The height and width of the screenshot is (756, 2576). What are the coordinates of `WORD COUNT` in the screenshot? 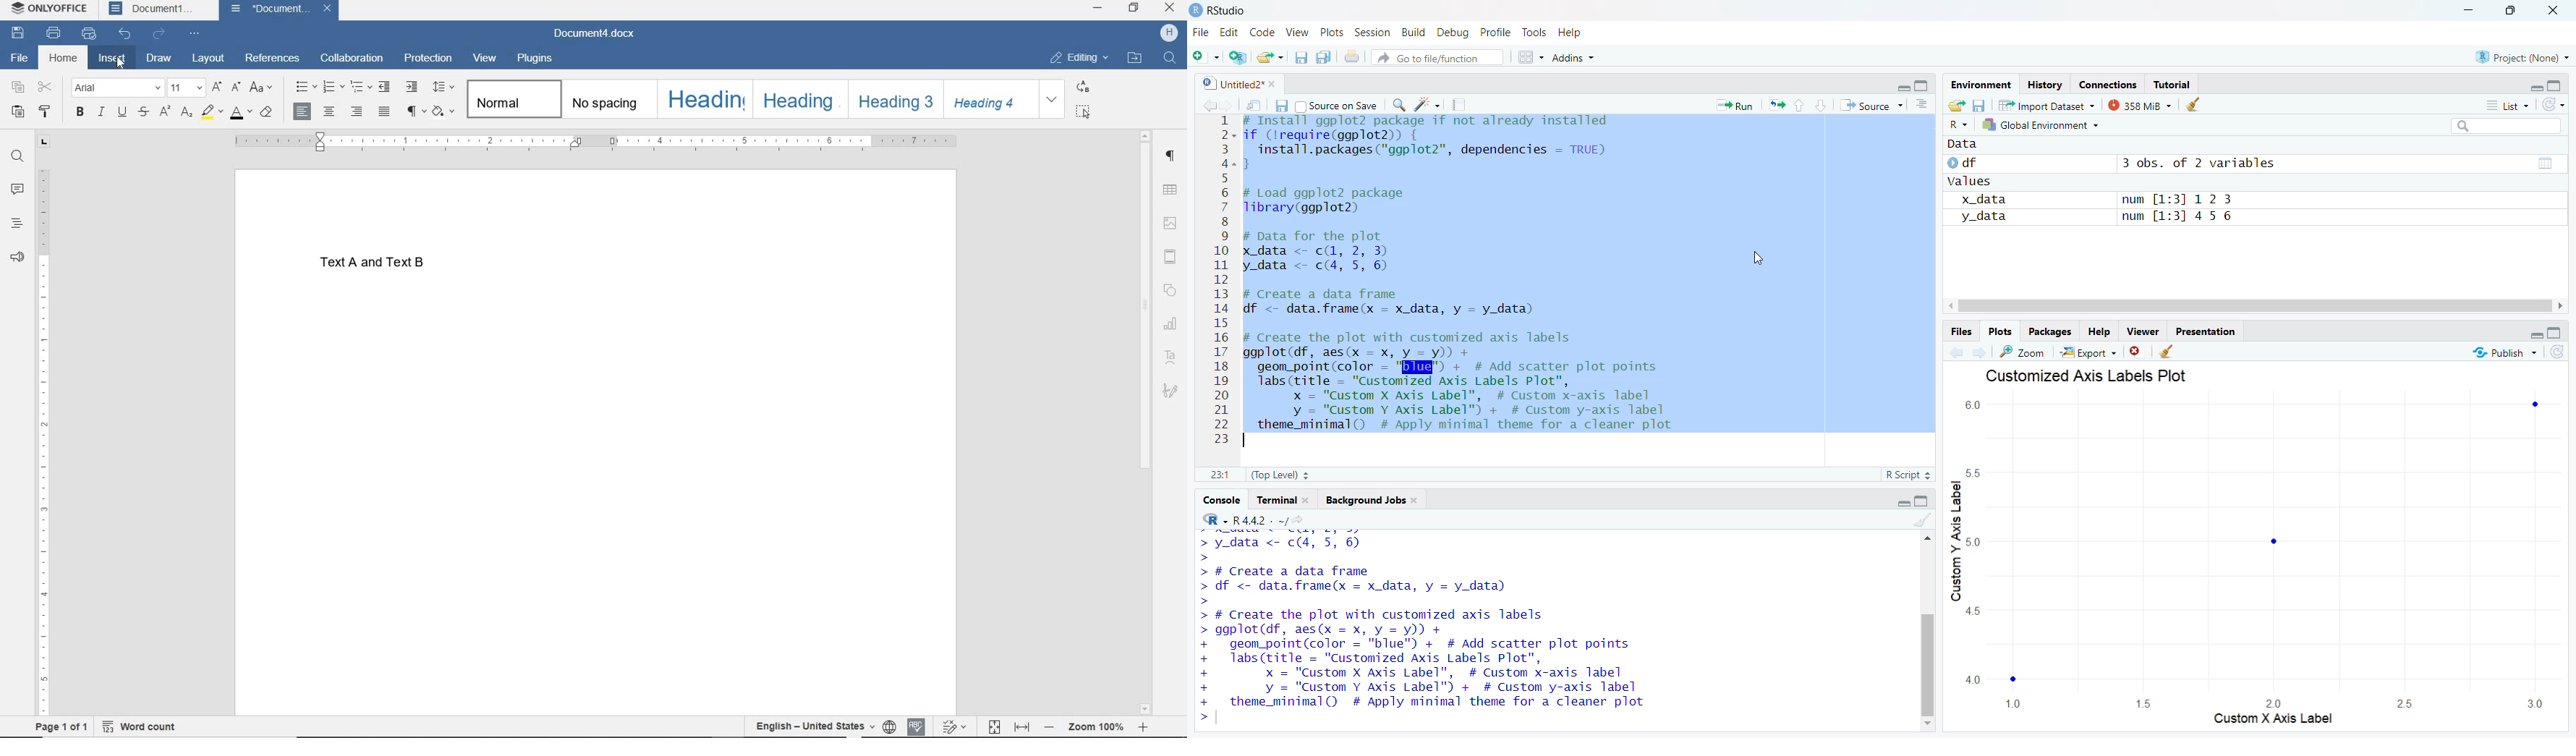 It's located at (147, 725).